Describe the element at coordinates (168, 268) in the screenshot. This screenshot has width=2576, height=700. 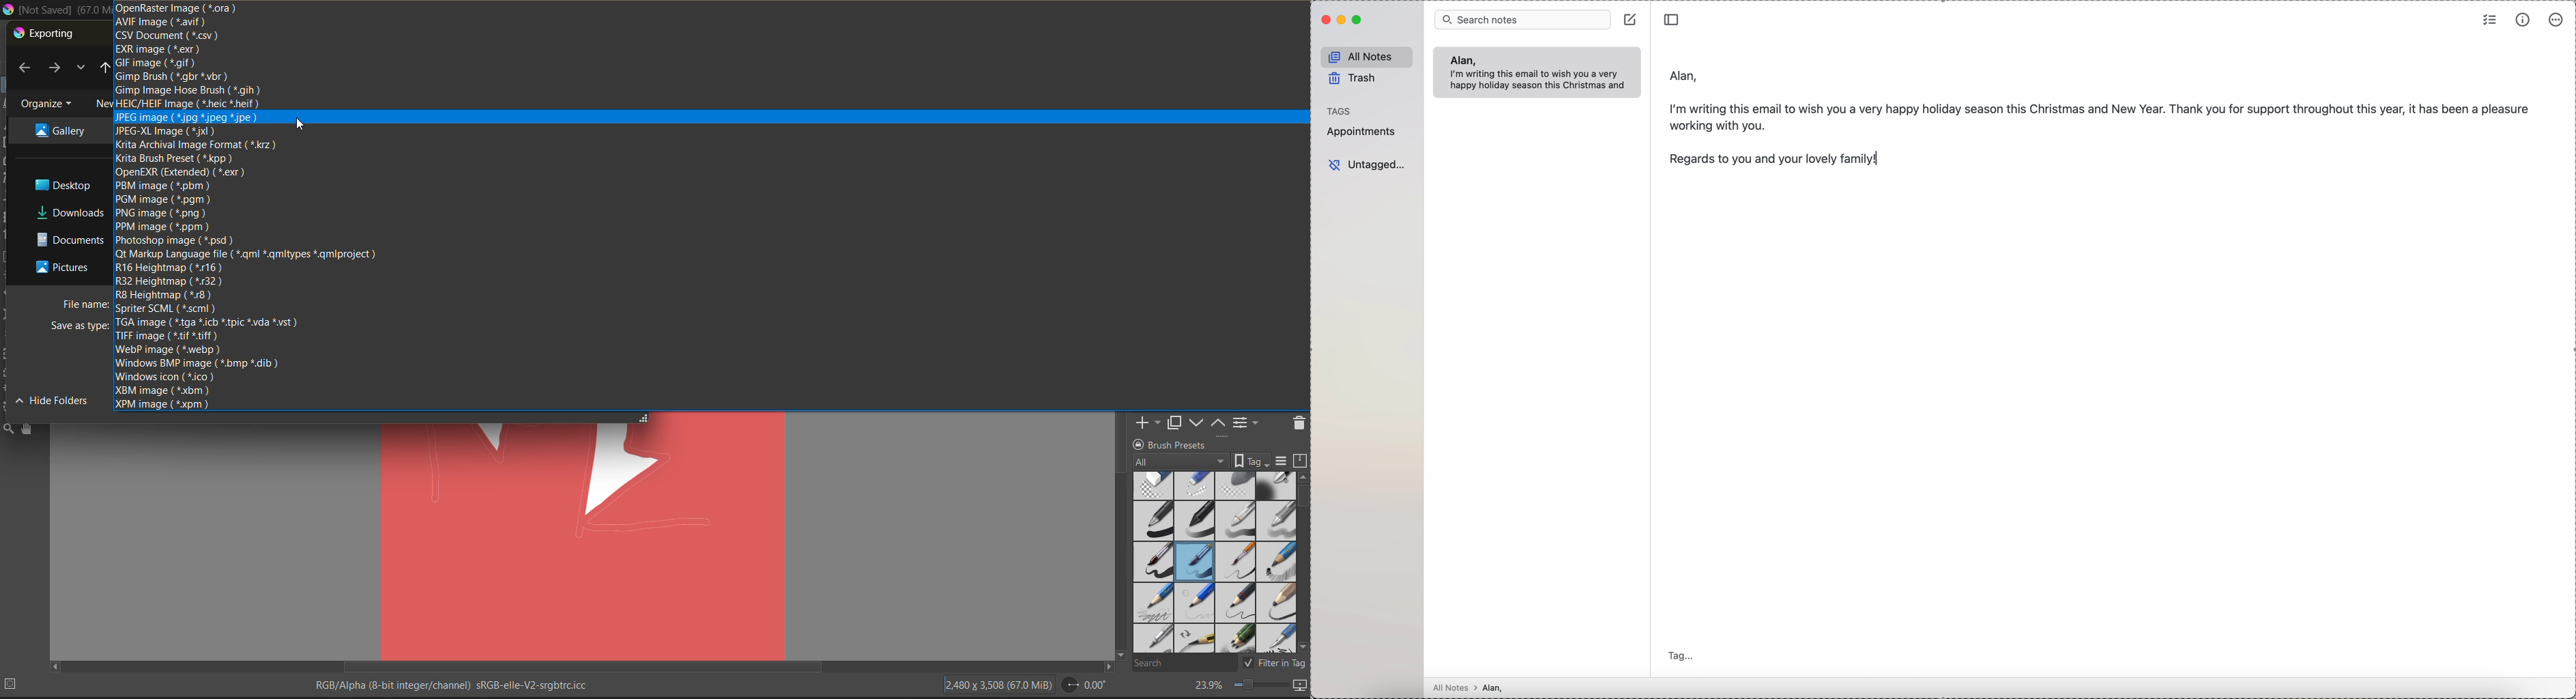
I see `r16 heightmap` at that location.